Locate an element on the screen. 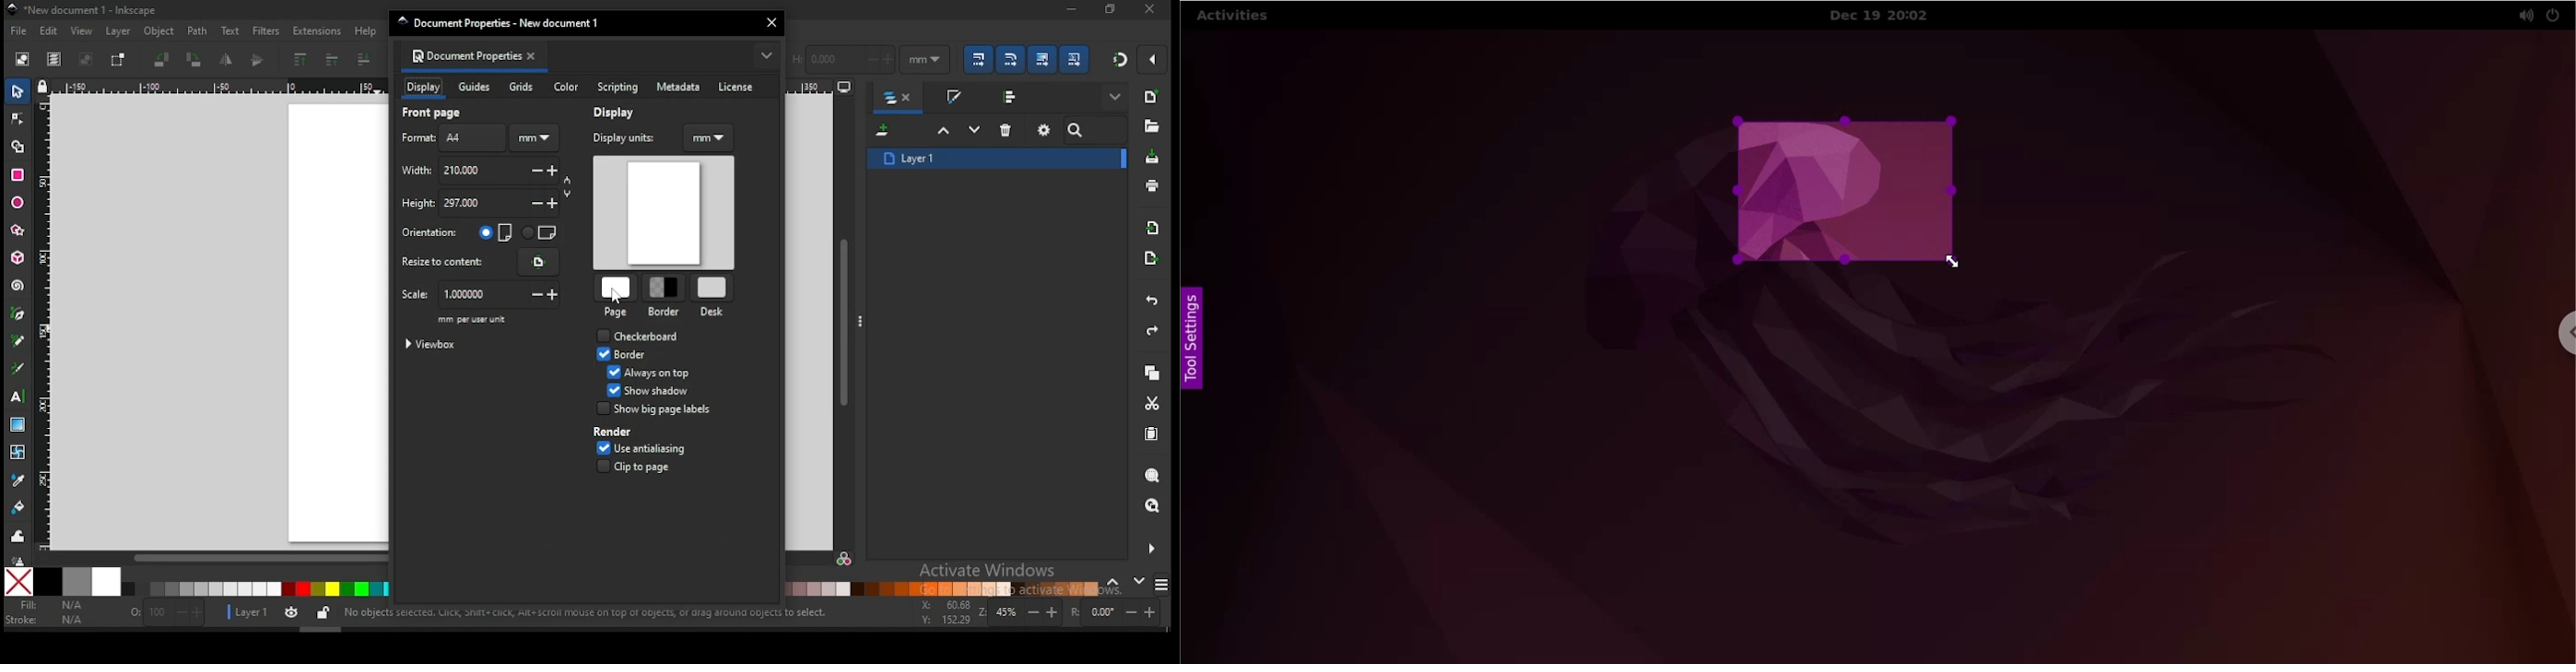 Image resolution: width=2576 pixels, height=672 pixels. document display is located at coordinates (665, 214).